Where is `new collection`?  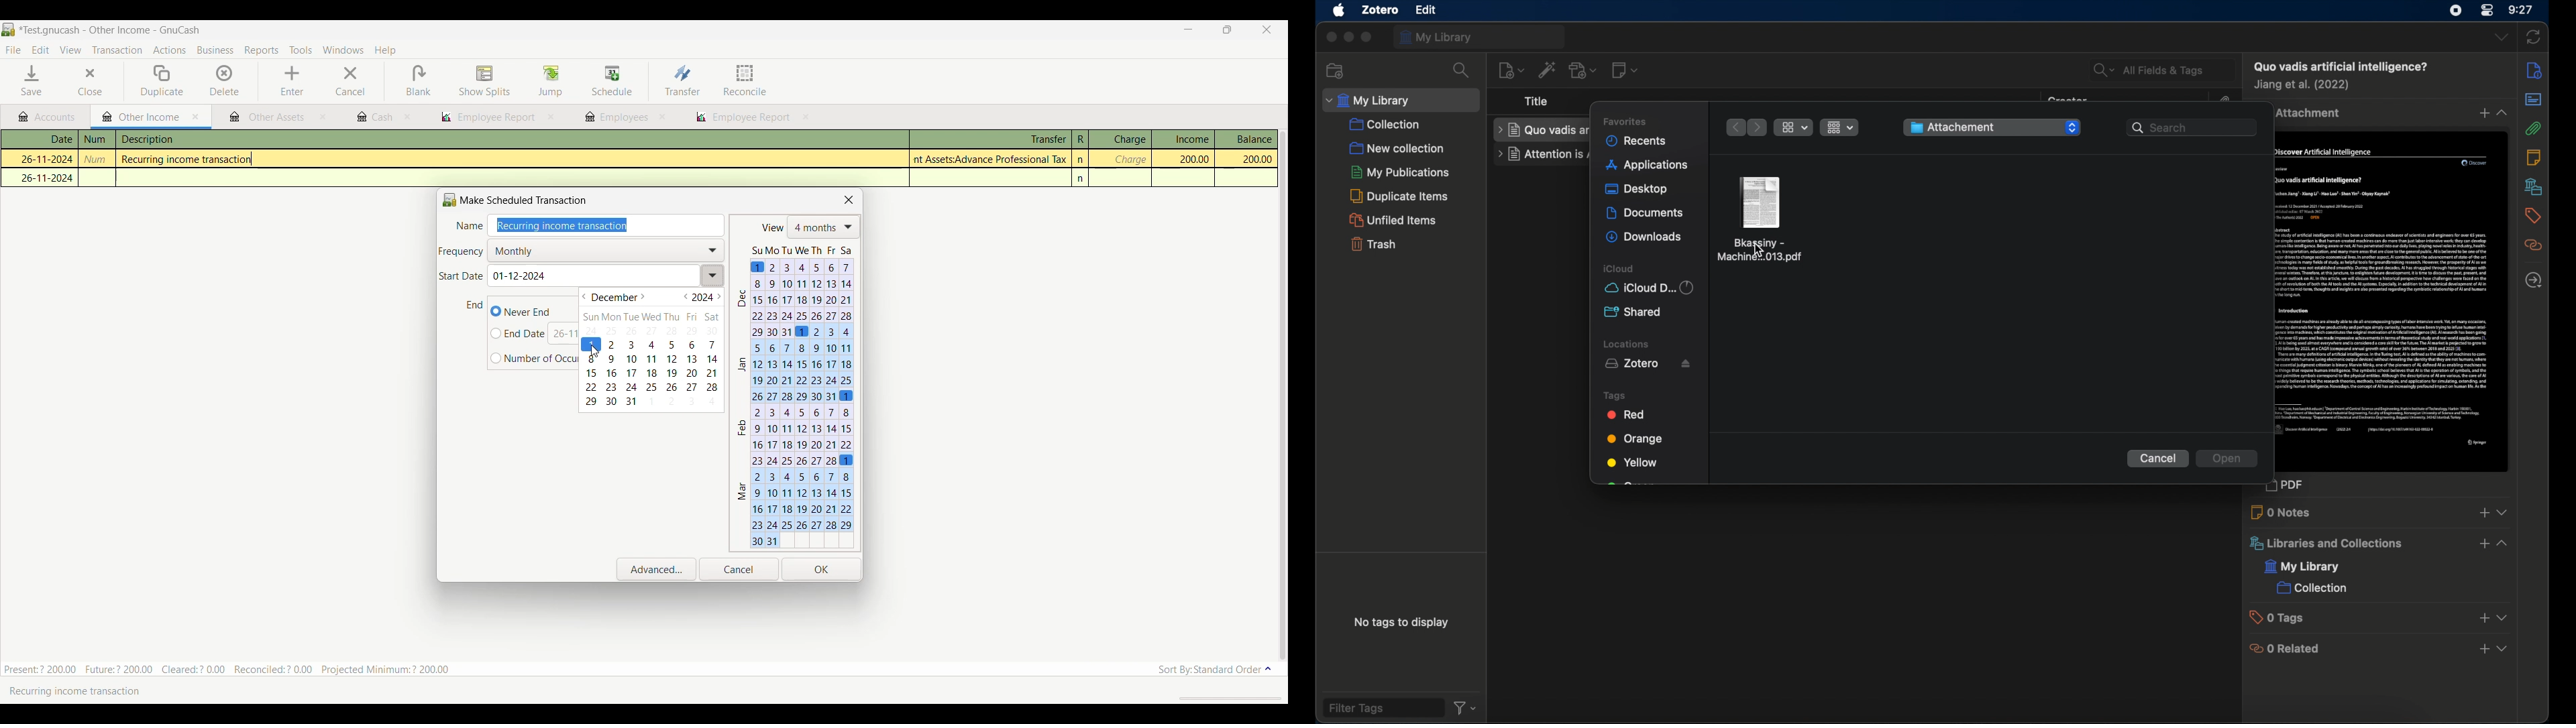
new collection is located at coordinates (1334, 70).